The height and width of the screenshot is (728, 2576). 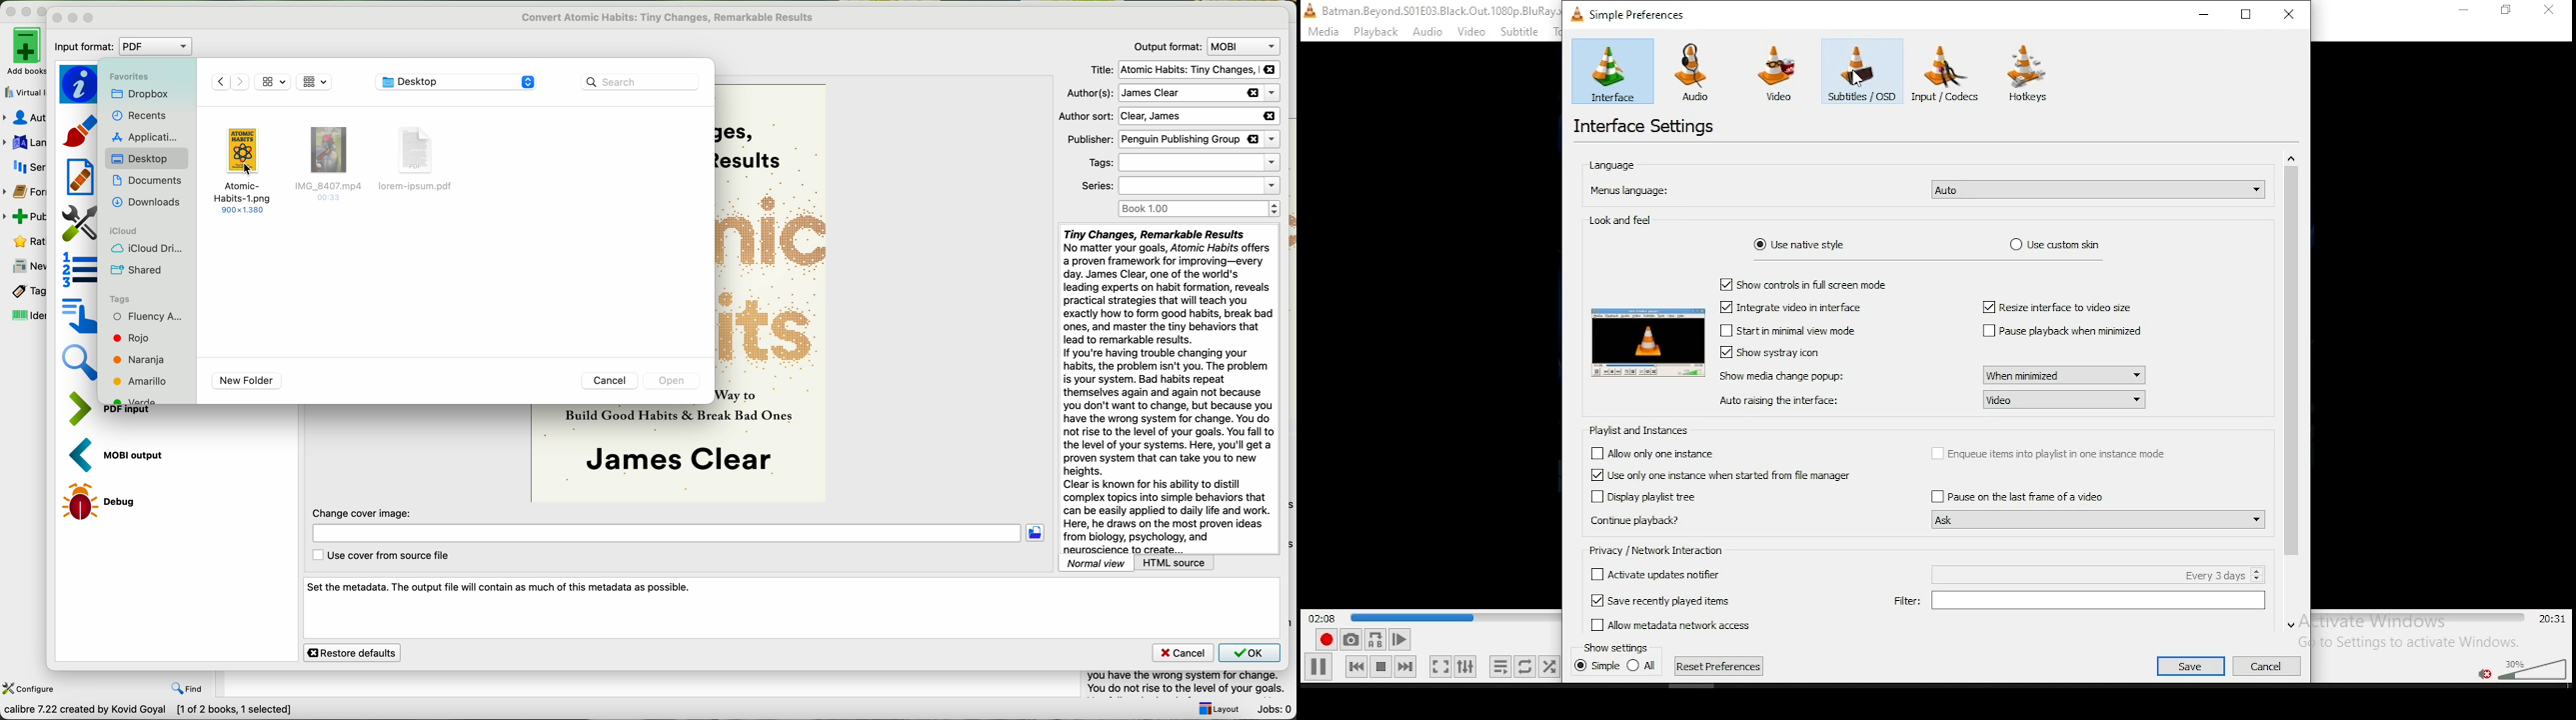 What do you see at coordinates (147, 136) in the screenshot?
I see `applications` at bounding box center [147, 136].